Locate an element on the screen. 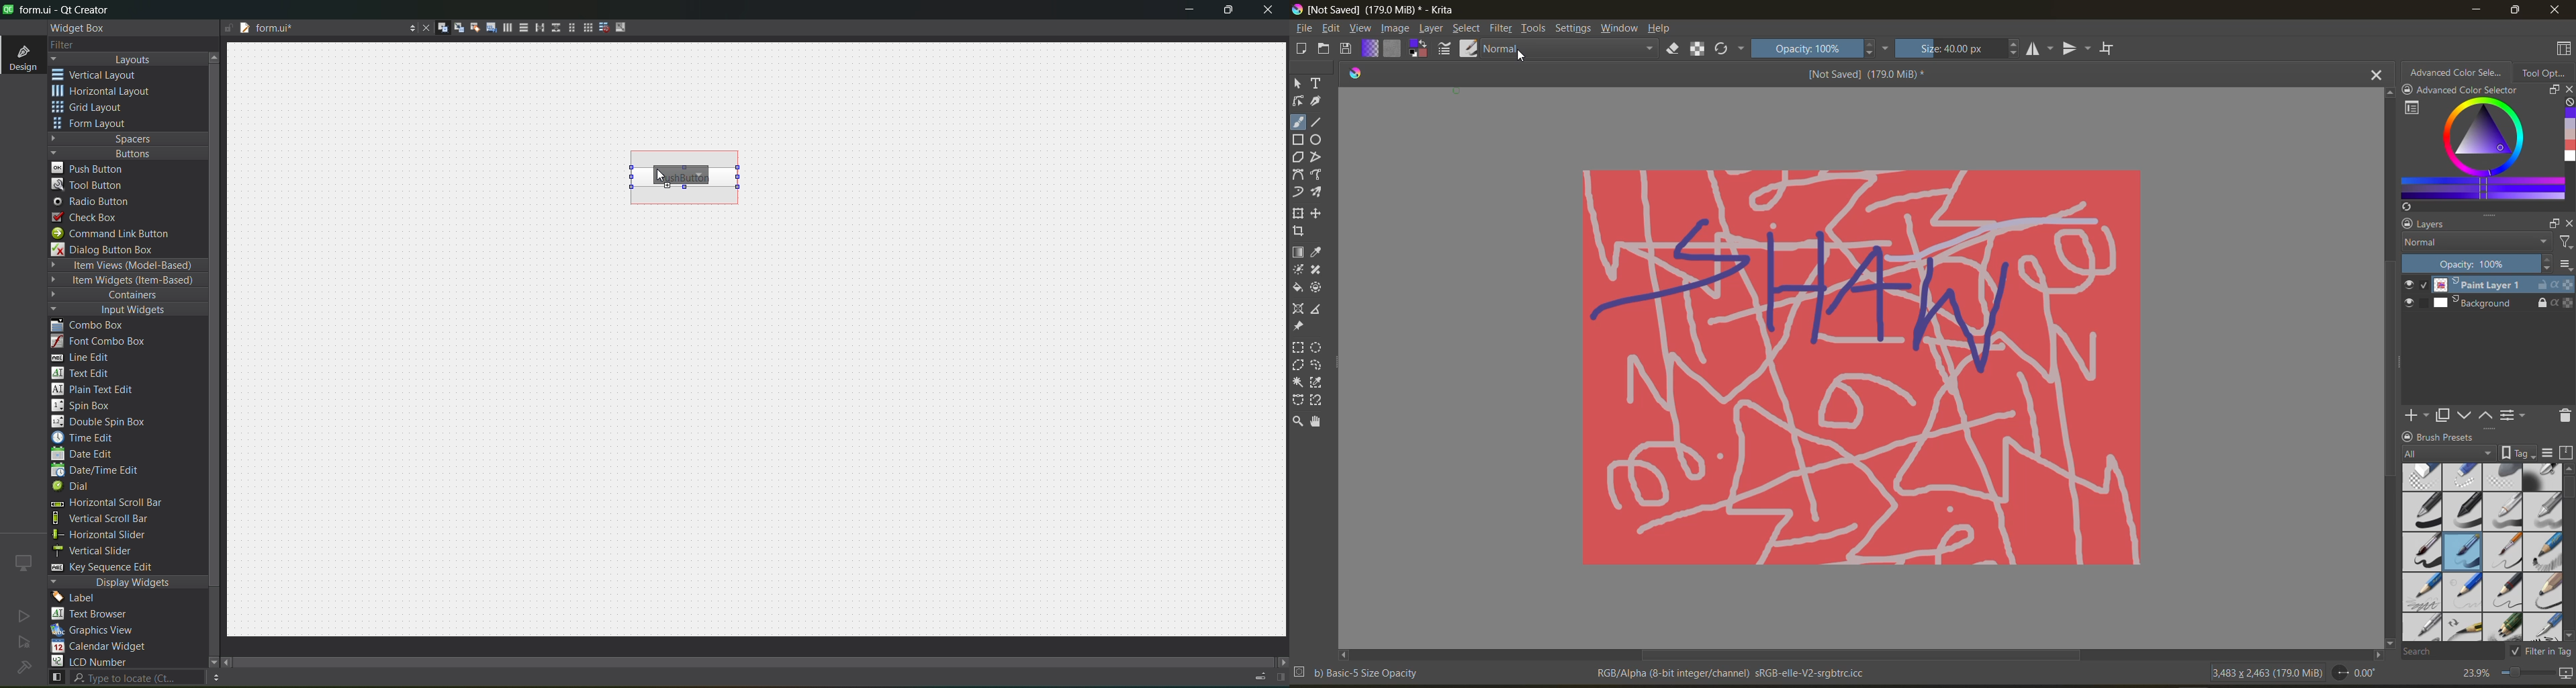 This screenshot has height=700, width=2576. horizontal scroll bar is located at coordinates (1862, 656).